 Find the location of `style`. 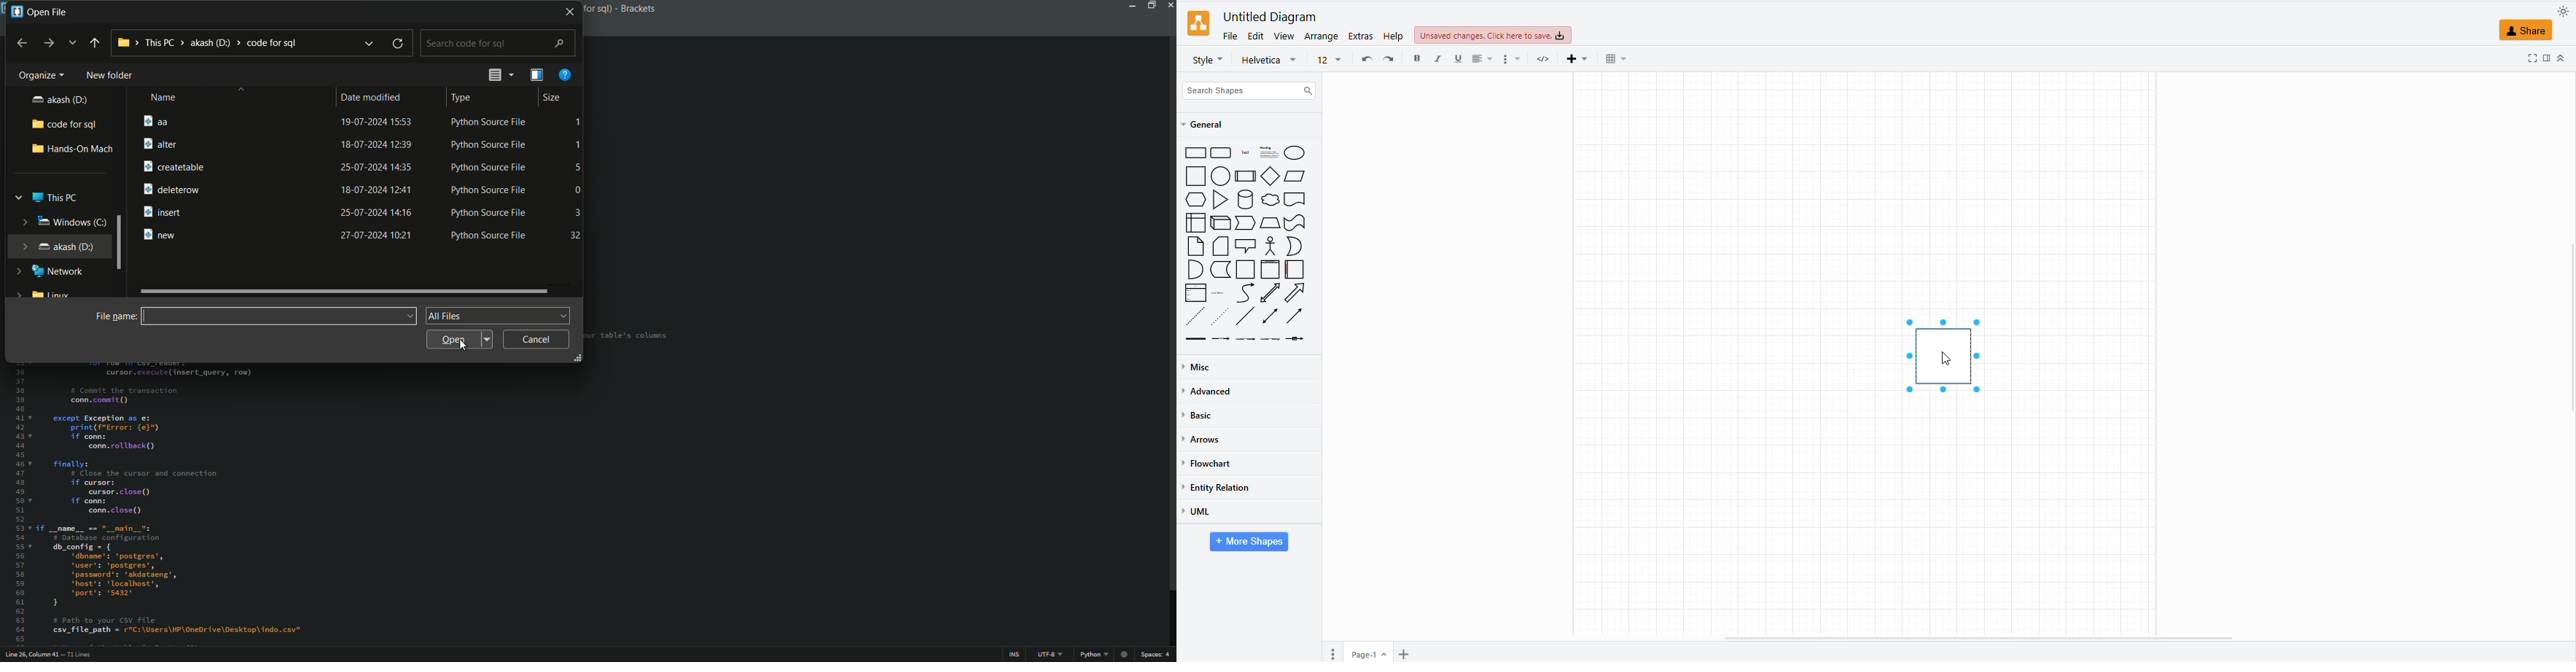

style is located at coordinates (1208, 60).